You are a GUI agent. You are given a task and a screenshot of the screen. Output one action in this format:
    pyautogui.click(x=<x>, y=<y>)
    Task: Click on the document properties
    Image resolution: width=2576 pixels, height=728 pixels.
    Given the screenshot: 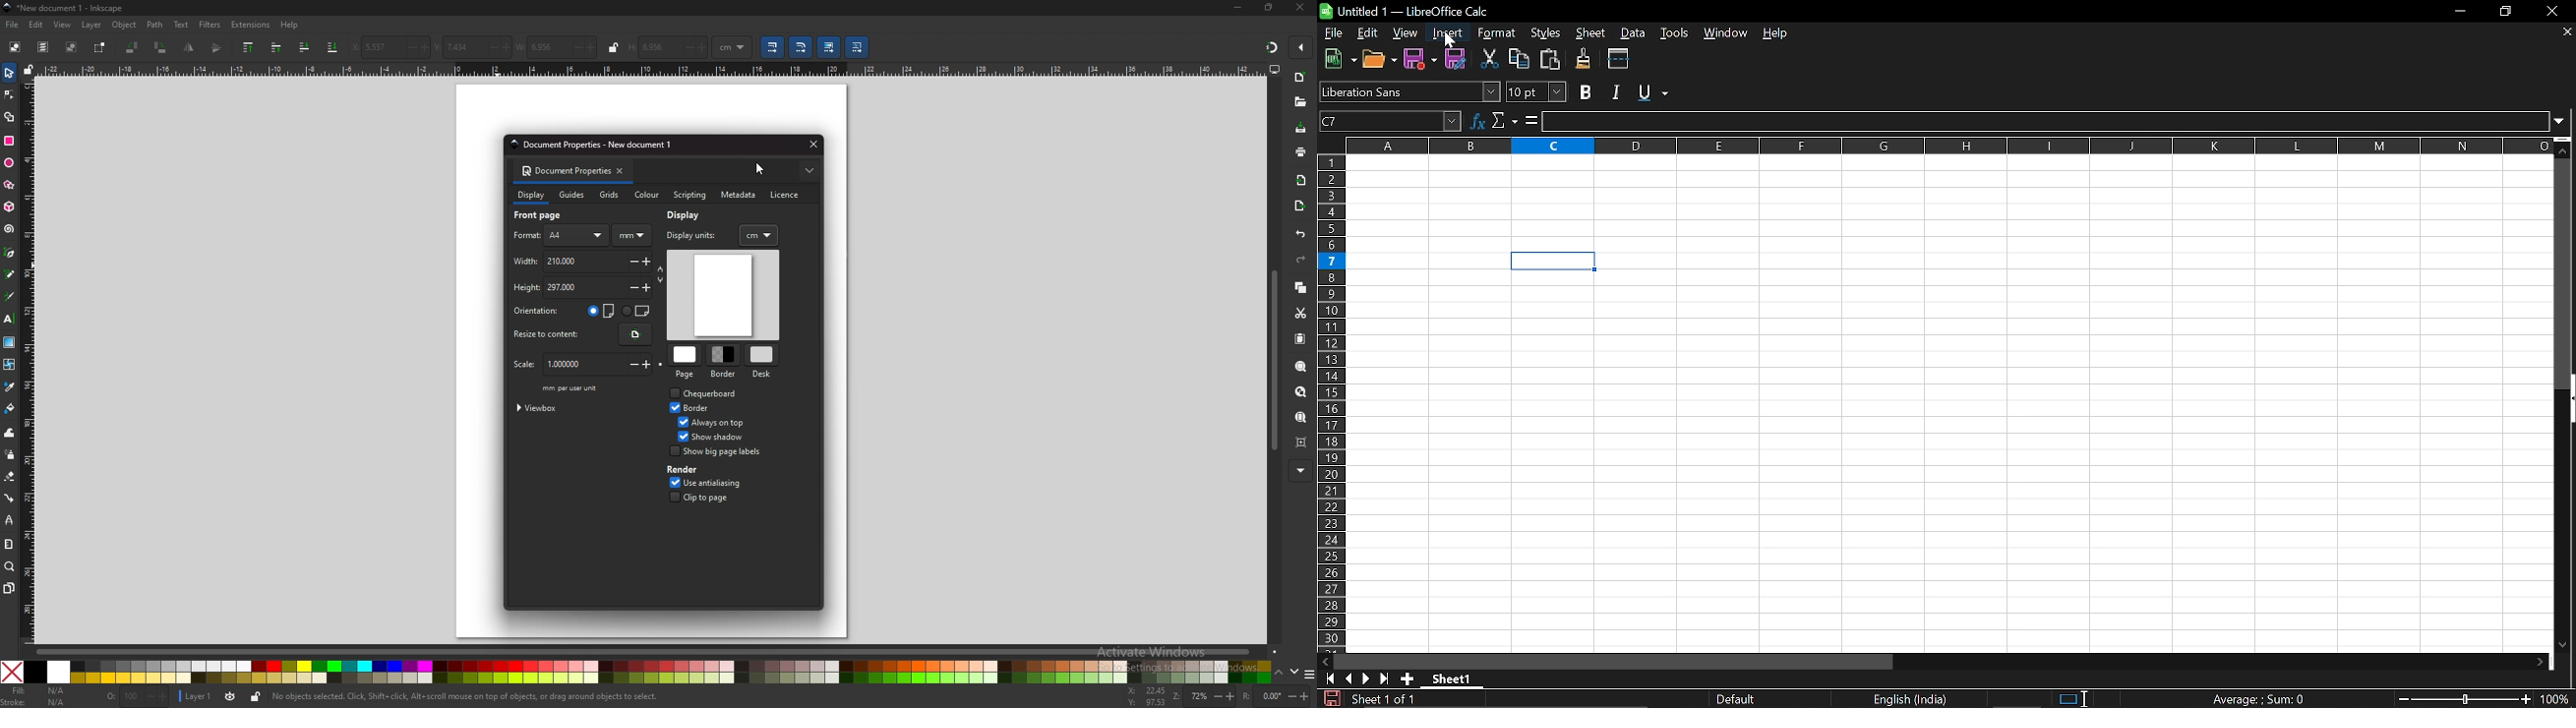 What is the action you would take?
    pyautogui.click(x=564, y=172)
    